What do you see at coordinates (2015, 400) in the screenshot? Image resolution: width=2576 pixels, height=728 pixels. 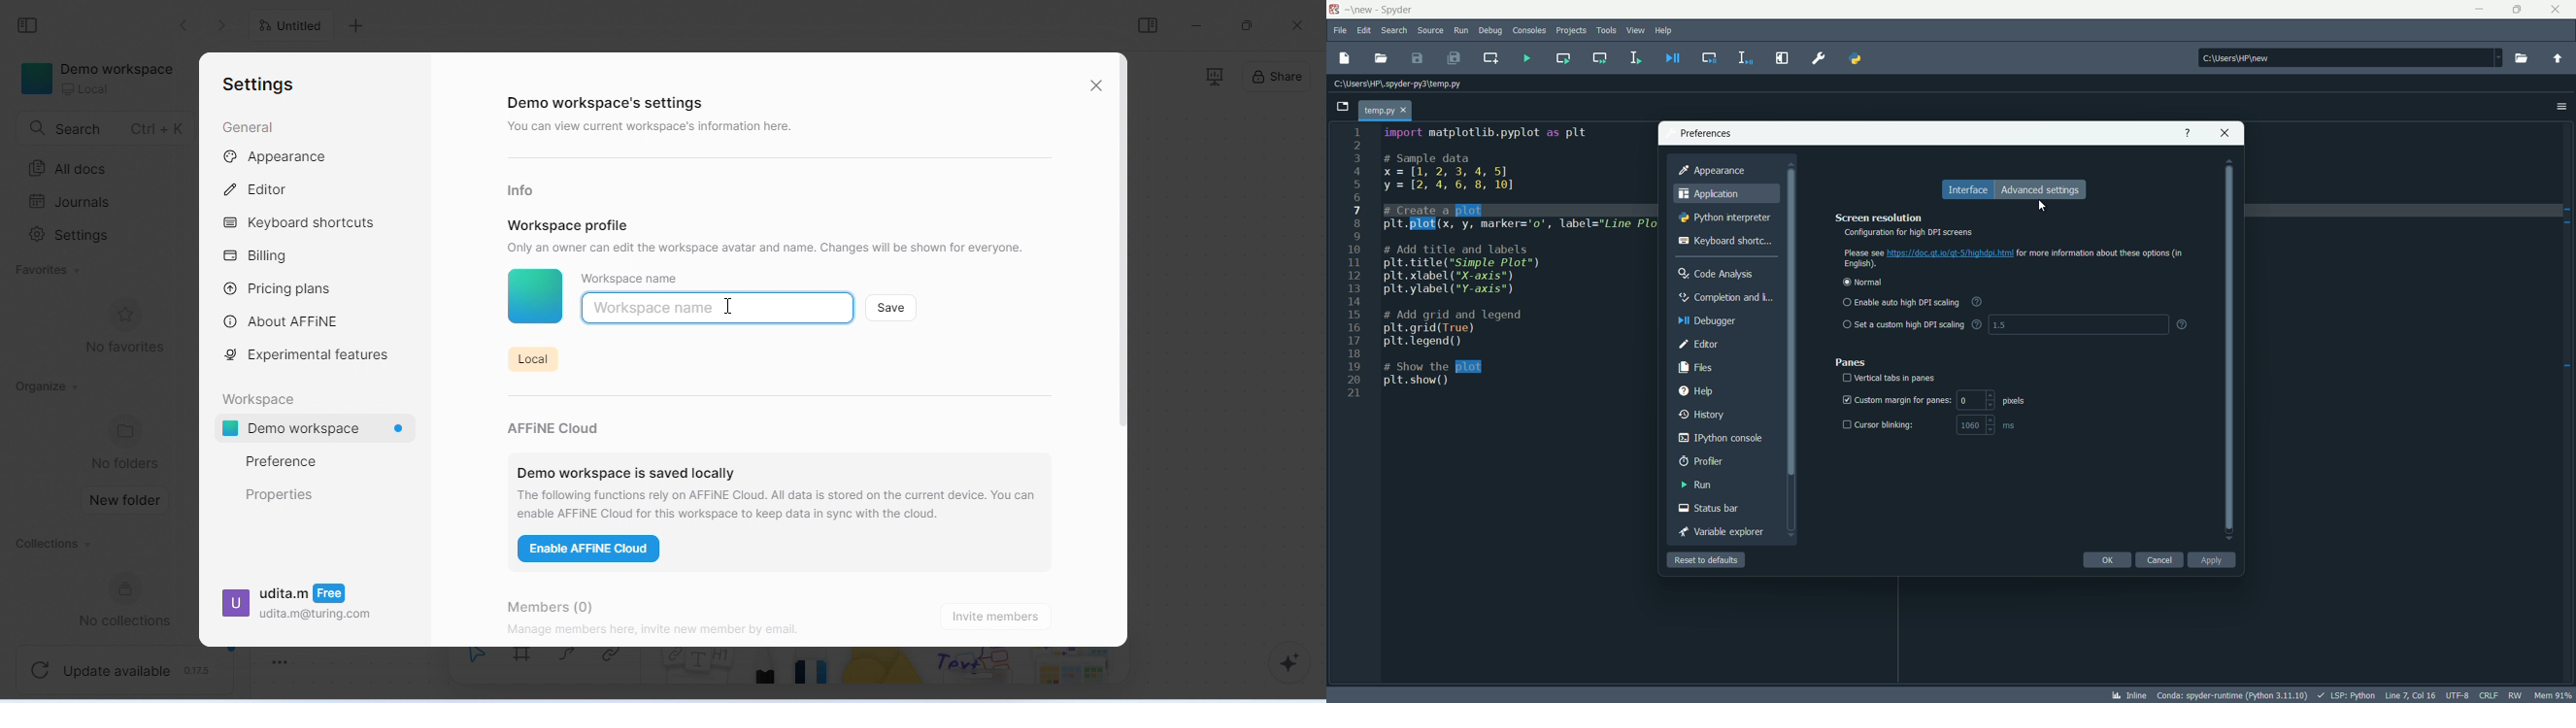 I see `pixels` at bounding box center [2015, 400].